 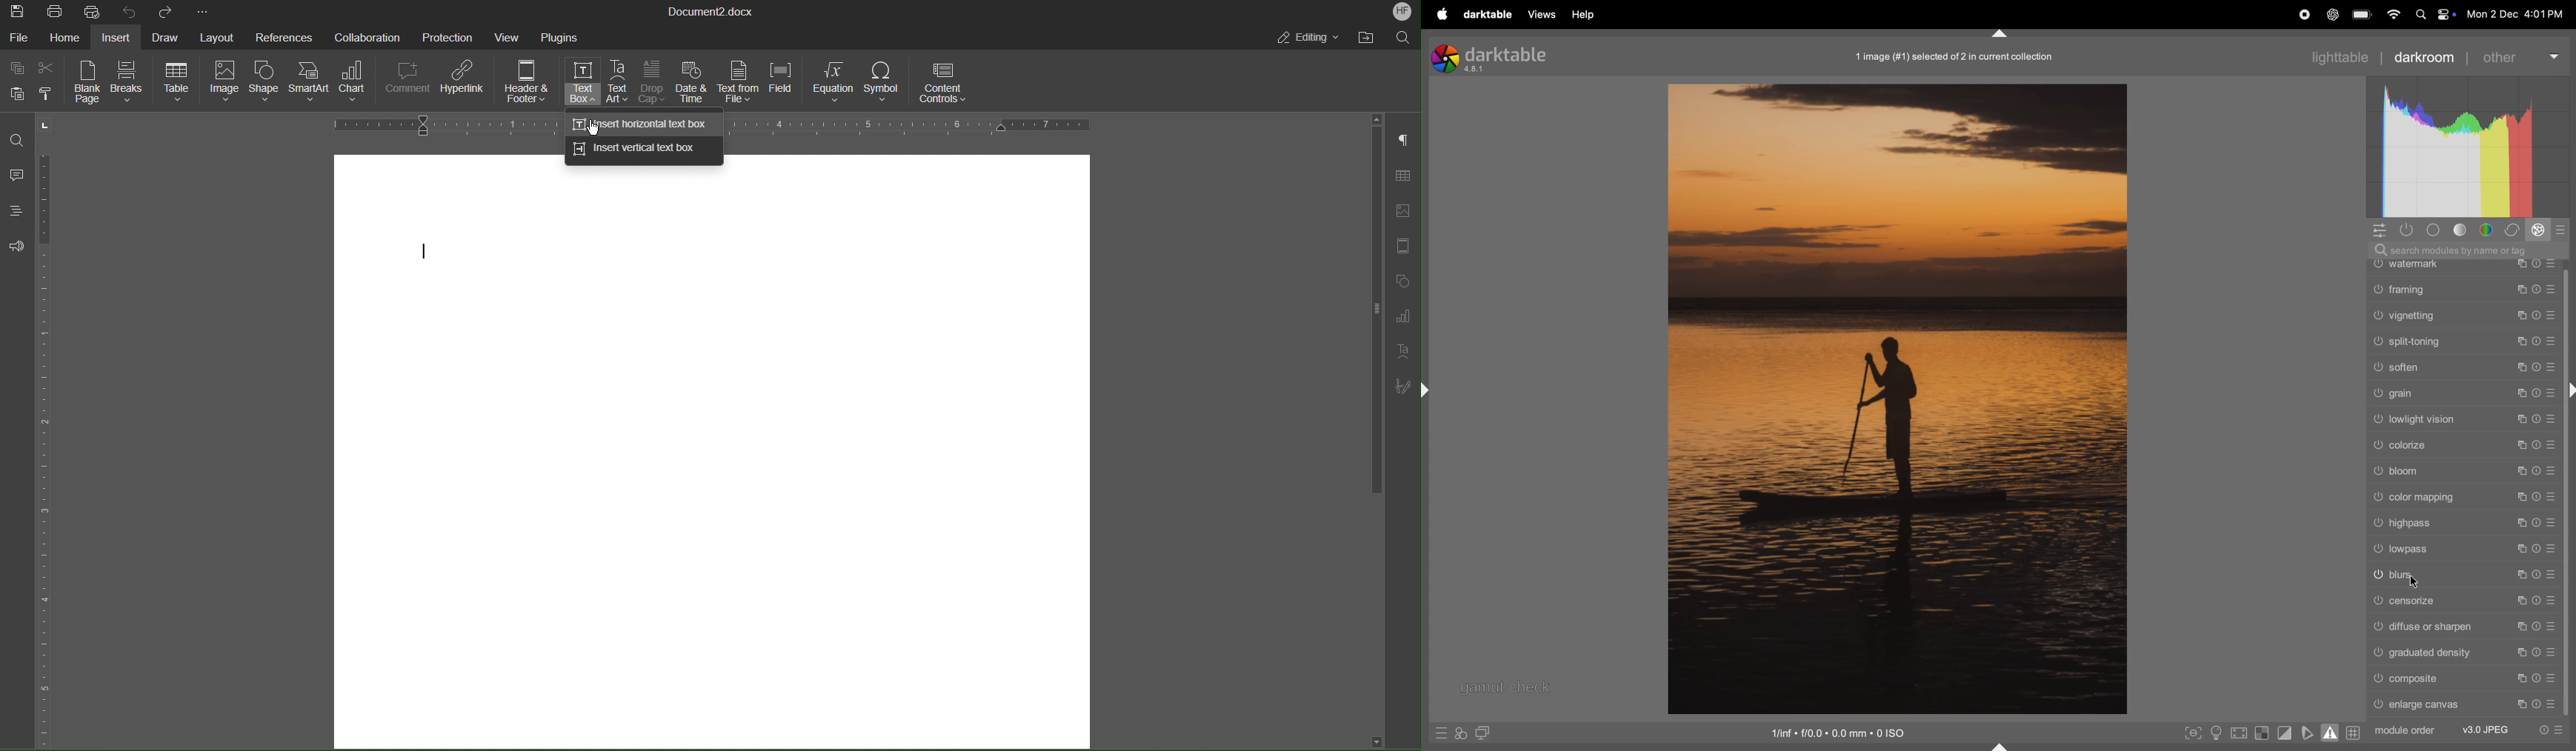 What do you see at coordinates (2550, 731) in the screenshot?
I see `quick presets` at bounding box center [2550, 731].